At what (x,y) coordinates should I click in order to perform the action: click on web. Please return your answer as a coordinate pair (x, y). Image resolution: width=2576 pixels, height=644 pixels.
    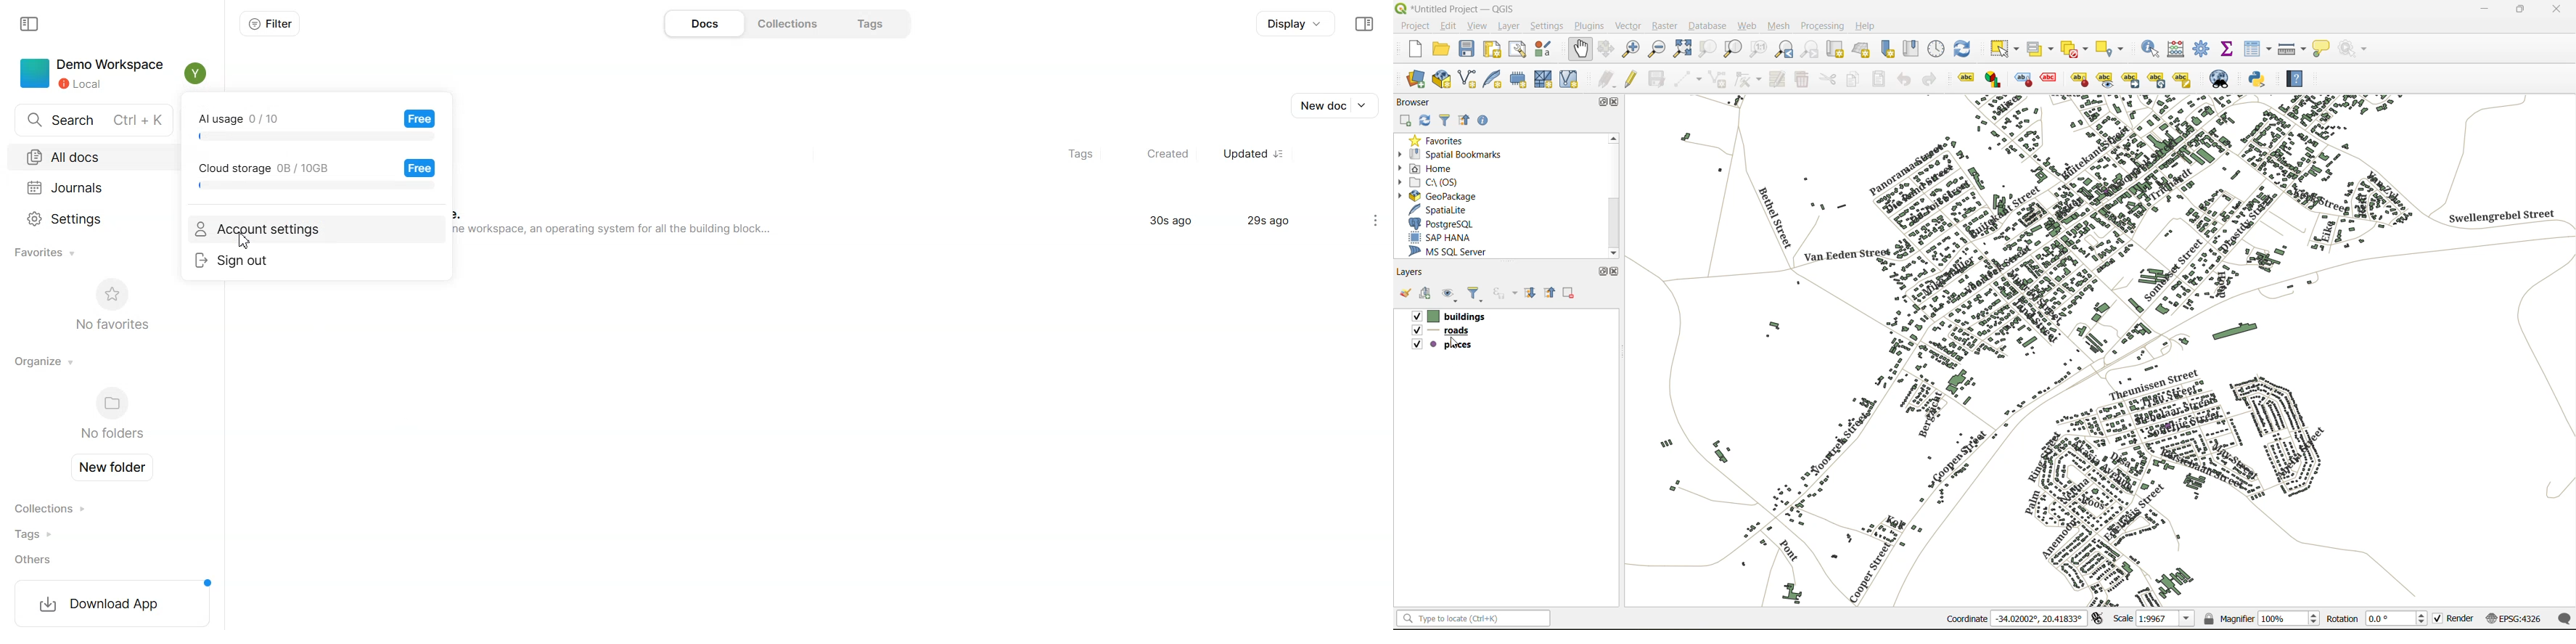
    Looking at the image, I should click on (1745, 28).